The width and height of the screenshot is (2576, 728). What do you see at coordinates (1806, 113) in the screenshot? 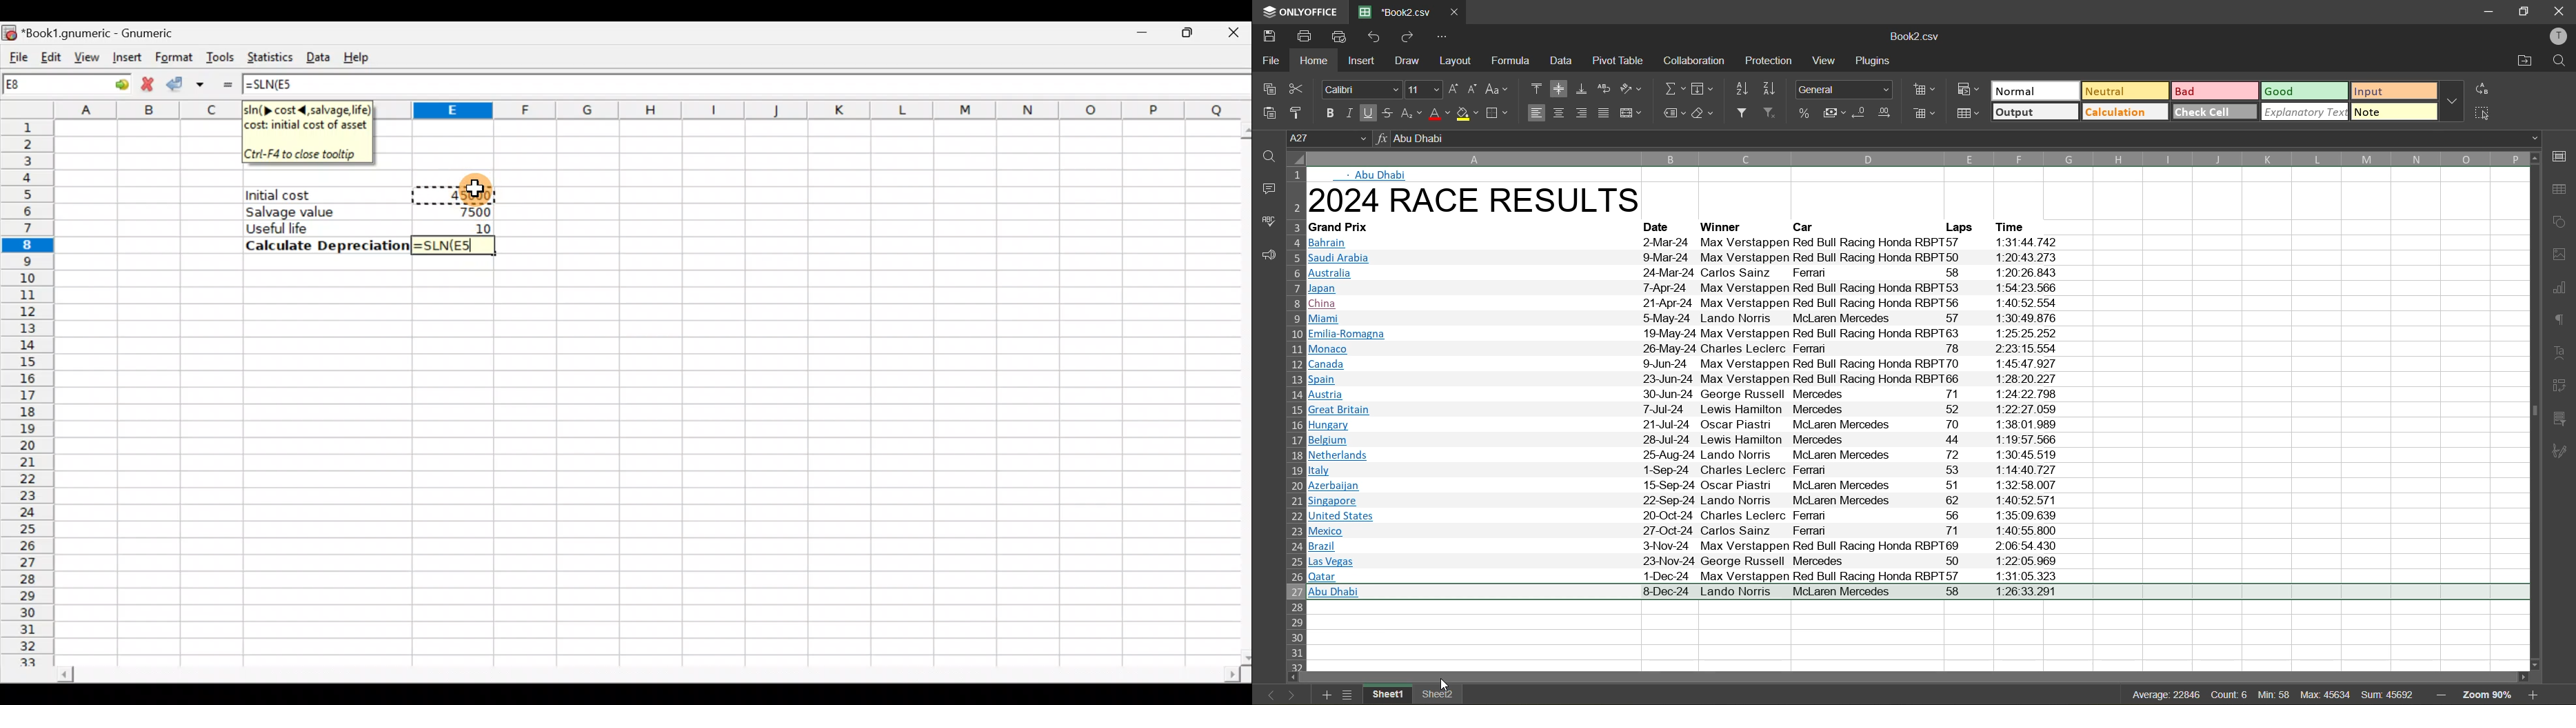
I see `percent` at bounding box center [1806, 113].